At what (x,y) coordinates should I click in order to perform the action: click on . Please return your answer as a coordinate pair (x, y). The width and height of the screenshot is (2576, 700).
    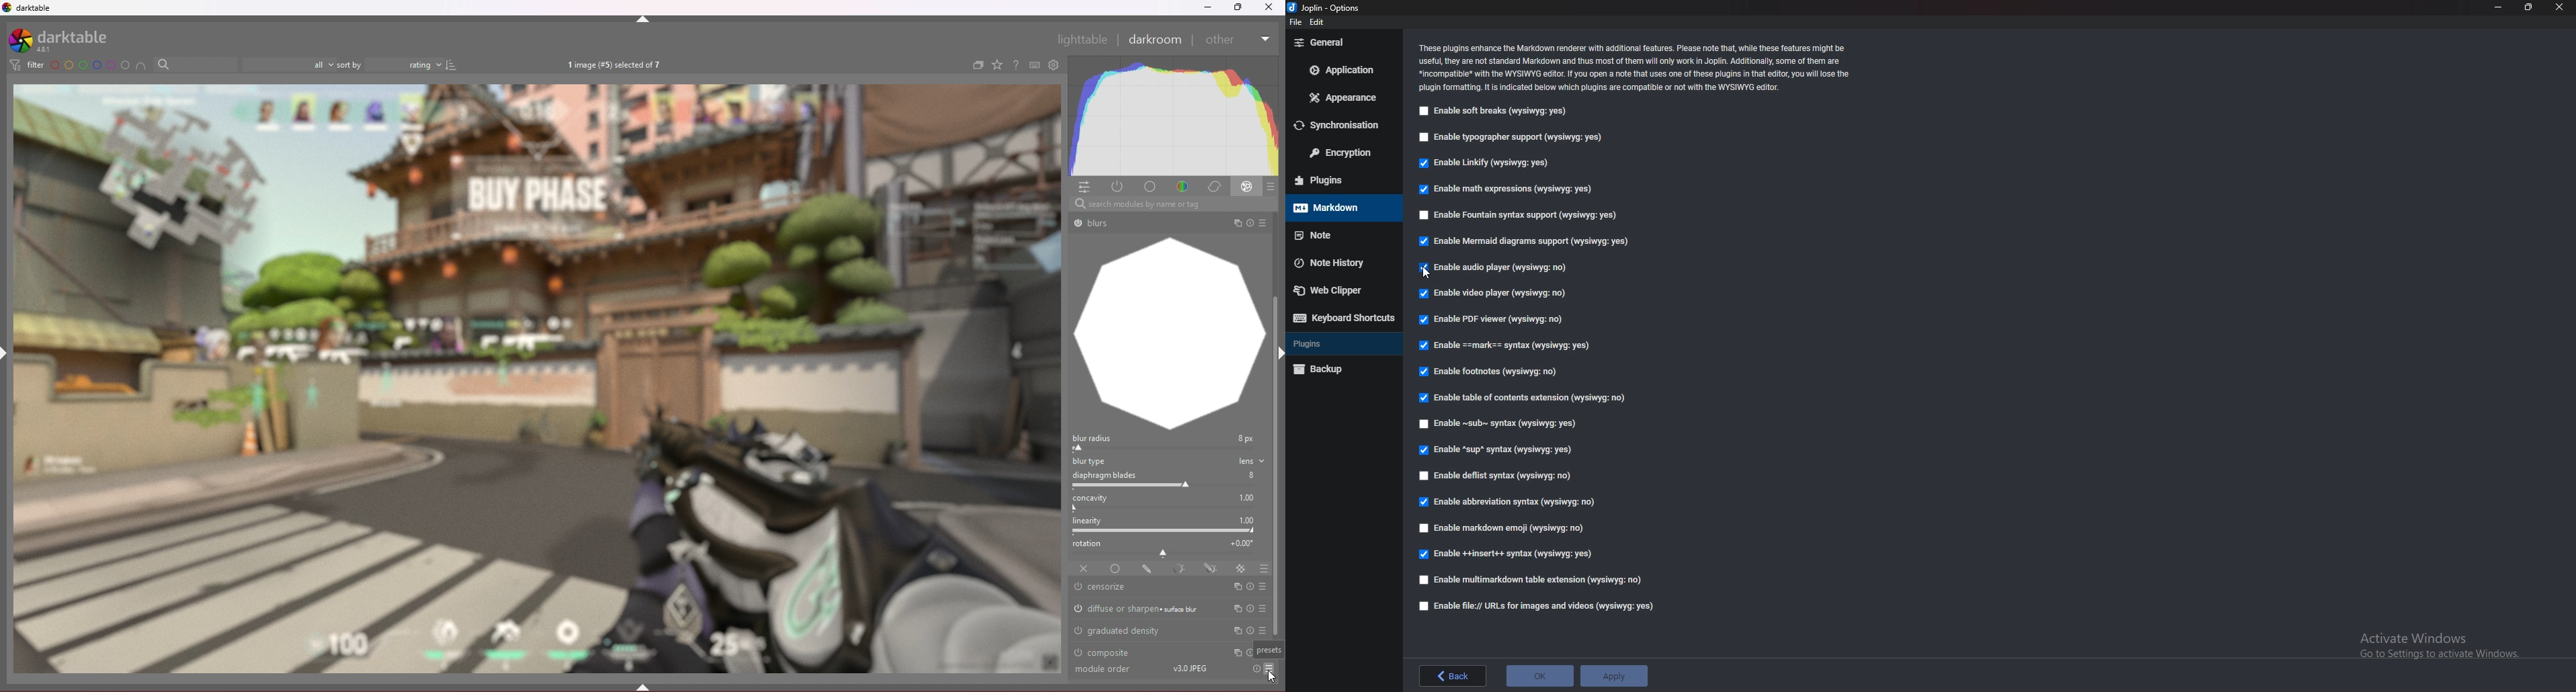
    Looking at the image, I should click on (1256, 669).